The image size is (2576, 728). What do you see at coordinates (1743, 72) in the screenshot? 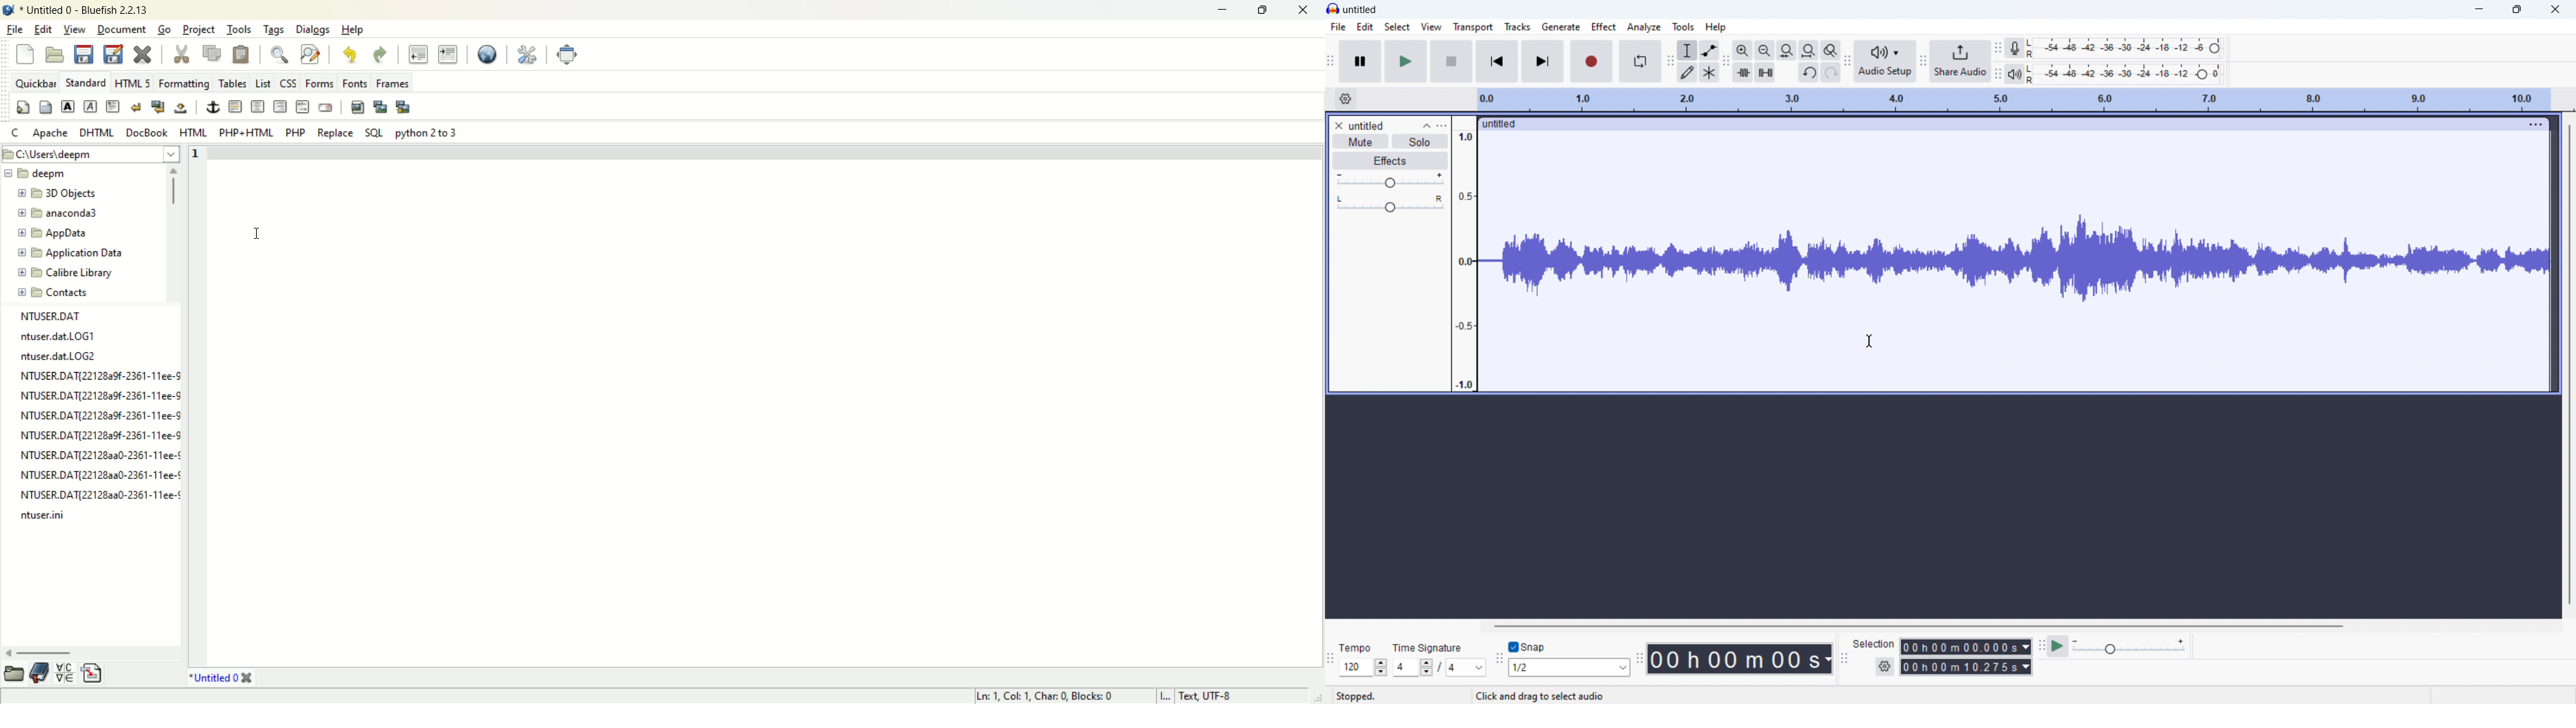
I see `trim audio oitside selection` at bounding box center [1743, 72].